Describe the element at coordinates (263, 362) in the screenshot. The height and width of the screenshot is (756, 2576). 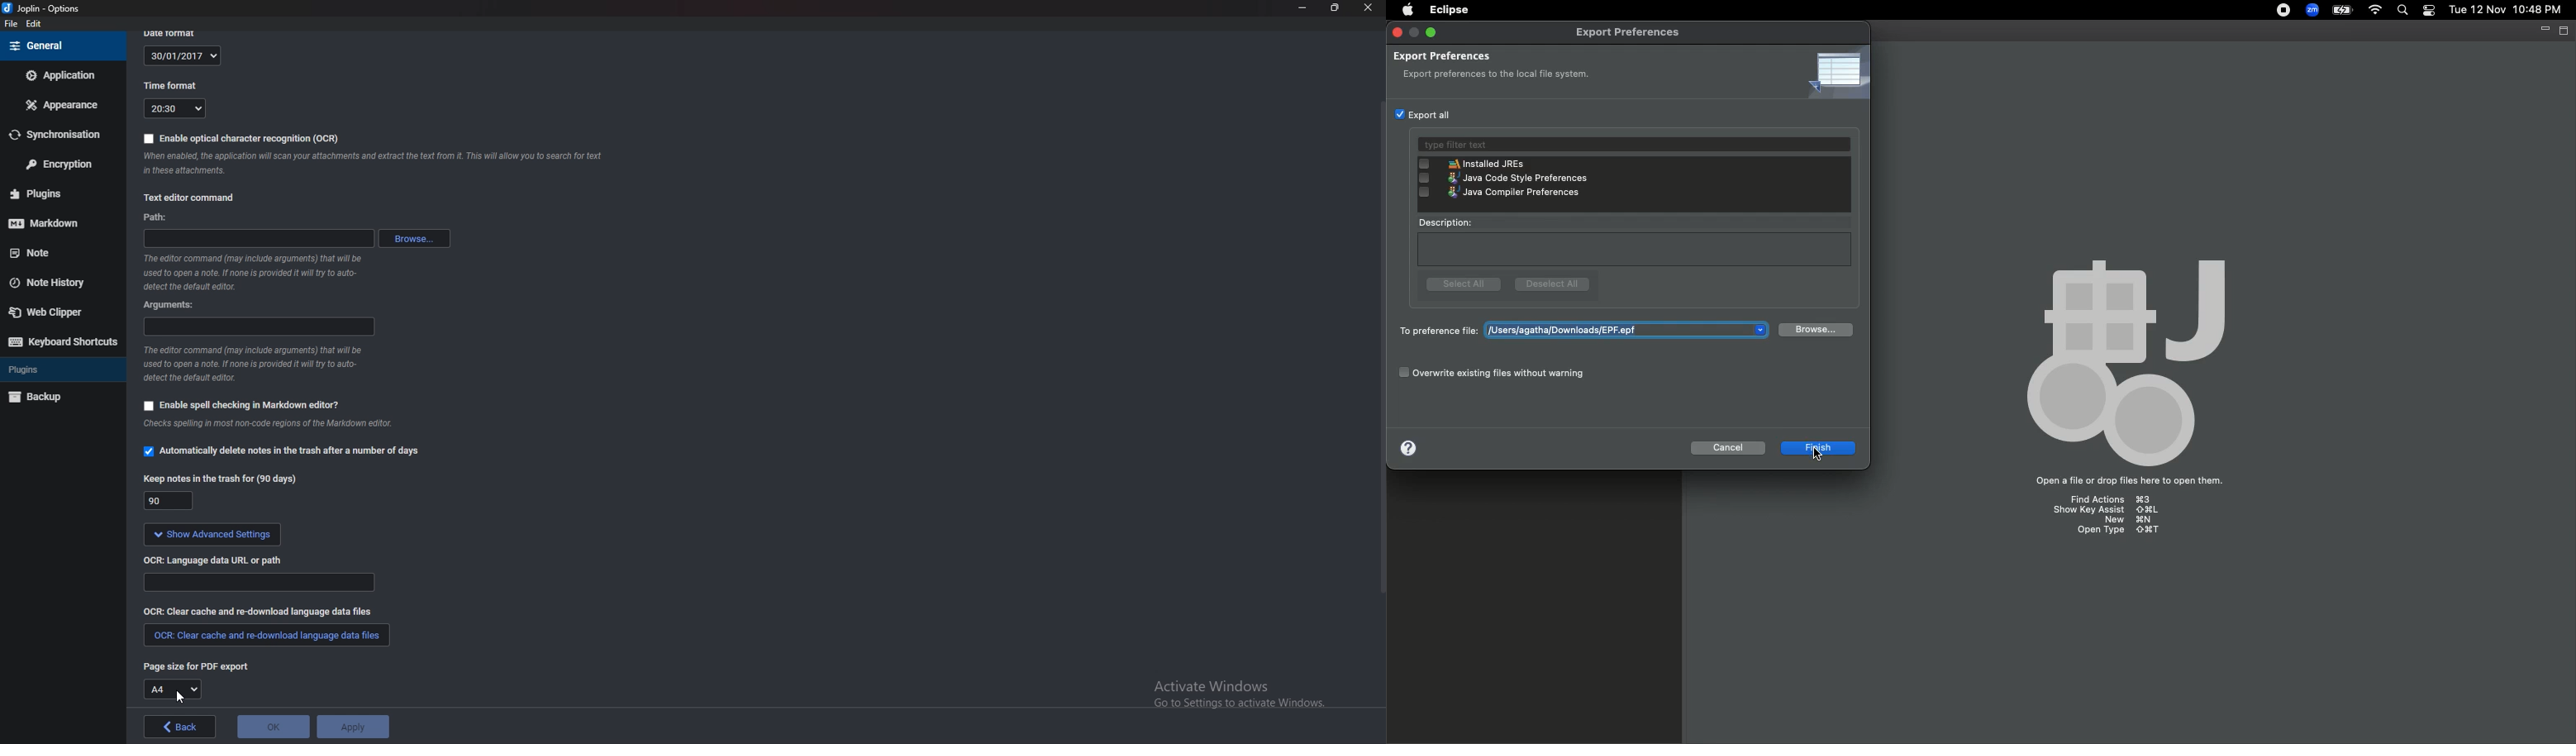
I see `Info on editor command` at that location.